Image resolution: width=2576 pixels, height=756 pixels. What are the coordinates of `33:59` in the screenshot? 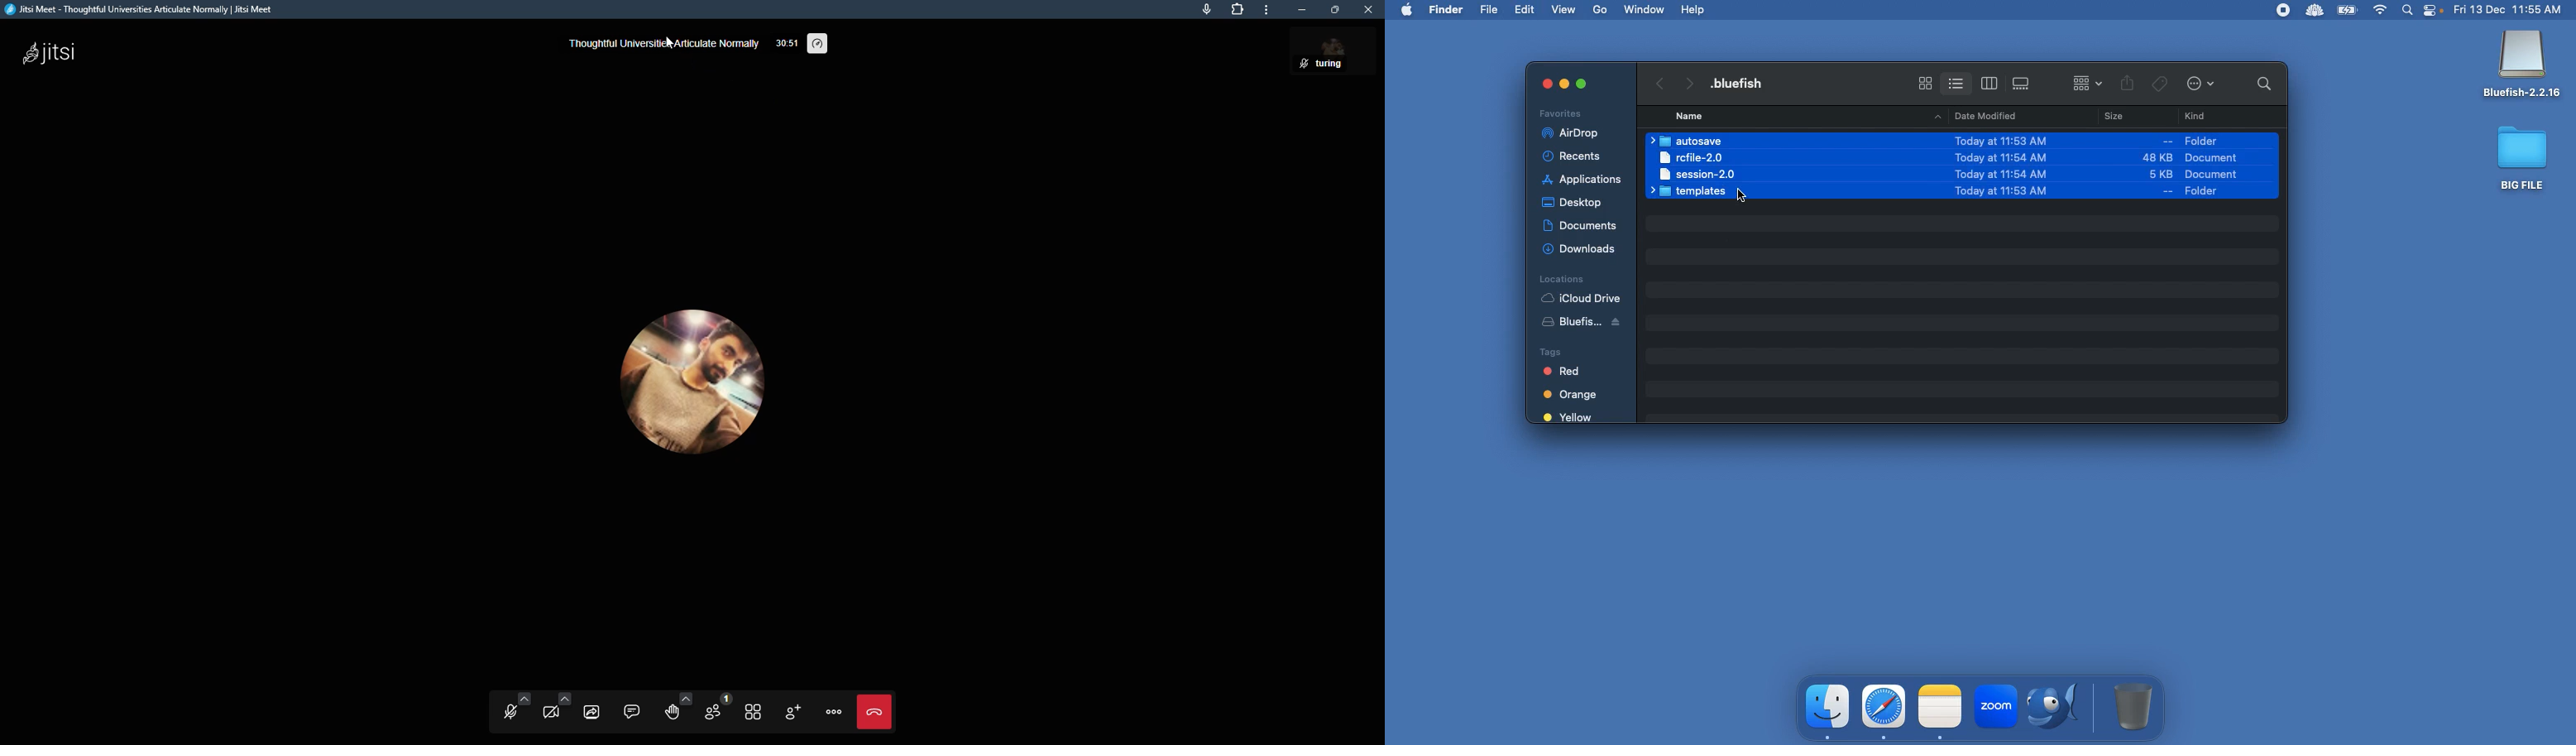 It's located at (782, 43).